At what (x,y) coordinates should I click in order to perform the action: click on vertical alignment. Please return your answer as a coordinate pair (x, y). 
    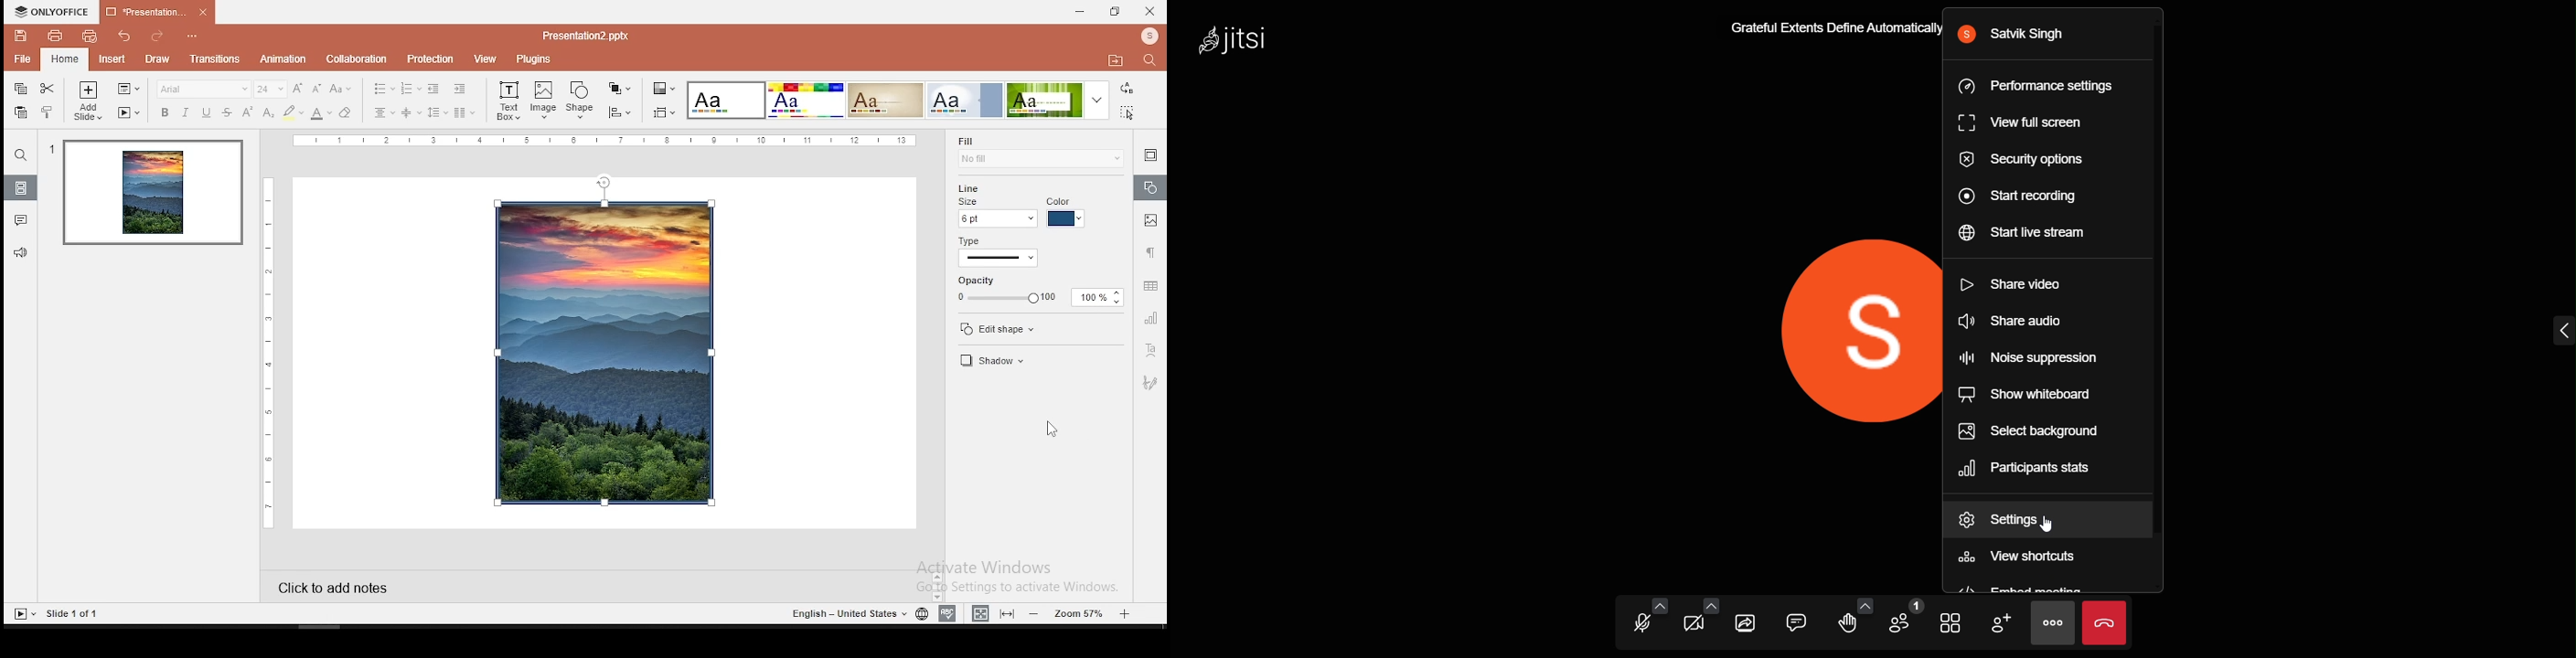
    Looking at the image, I should click on (411, 112).